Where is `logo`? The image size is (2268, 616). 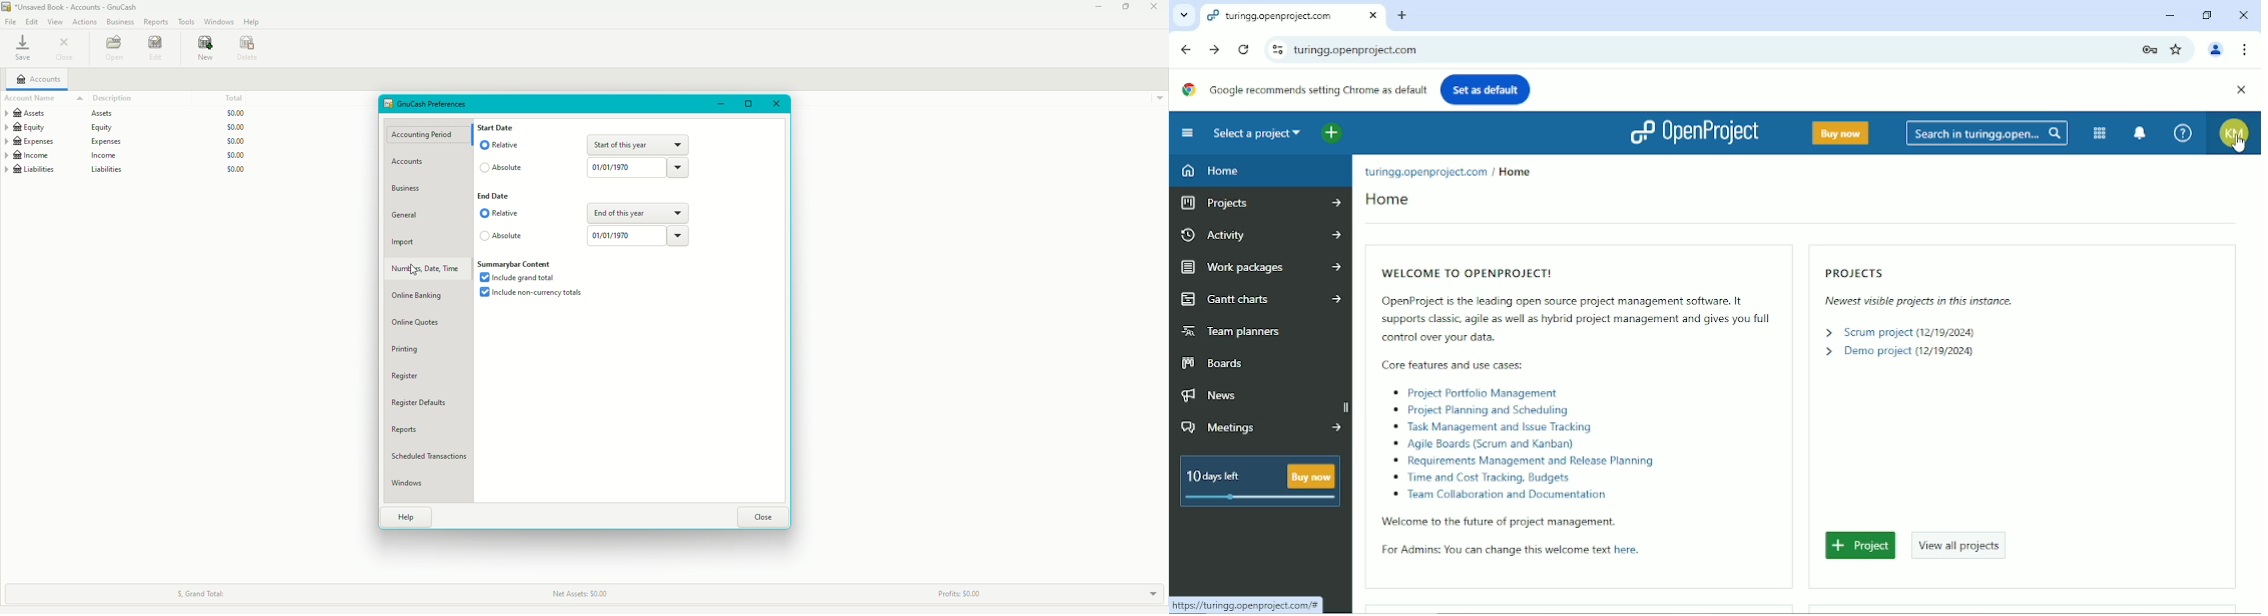
logo is located at coordinates (7, 7).